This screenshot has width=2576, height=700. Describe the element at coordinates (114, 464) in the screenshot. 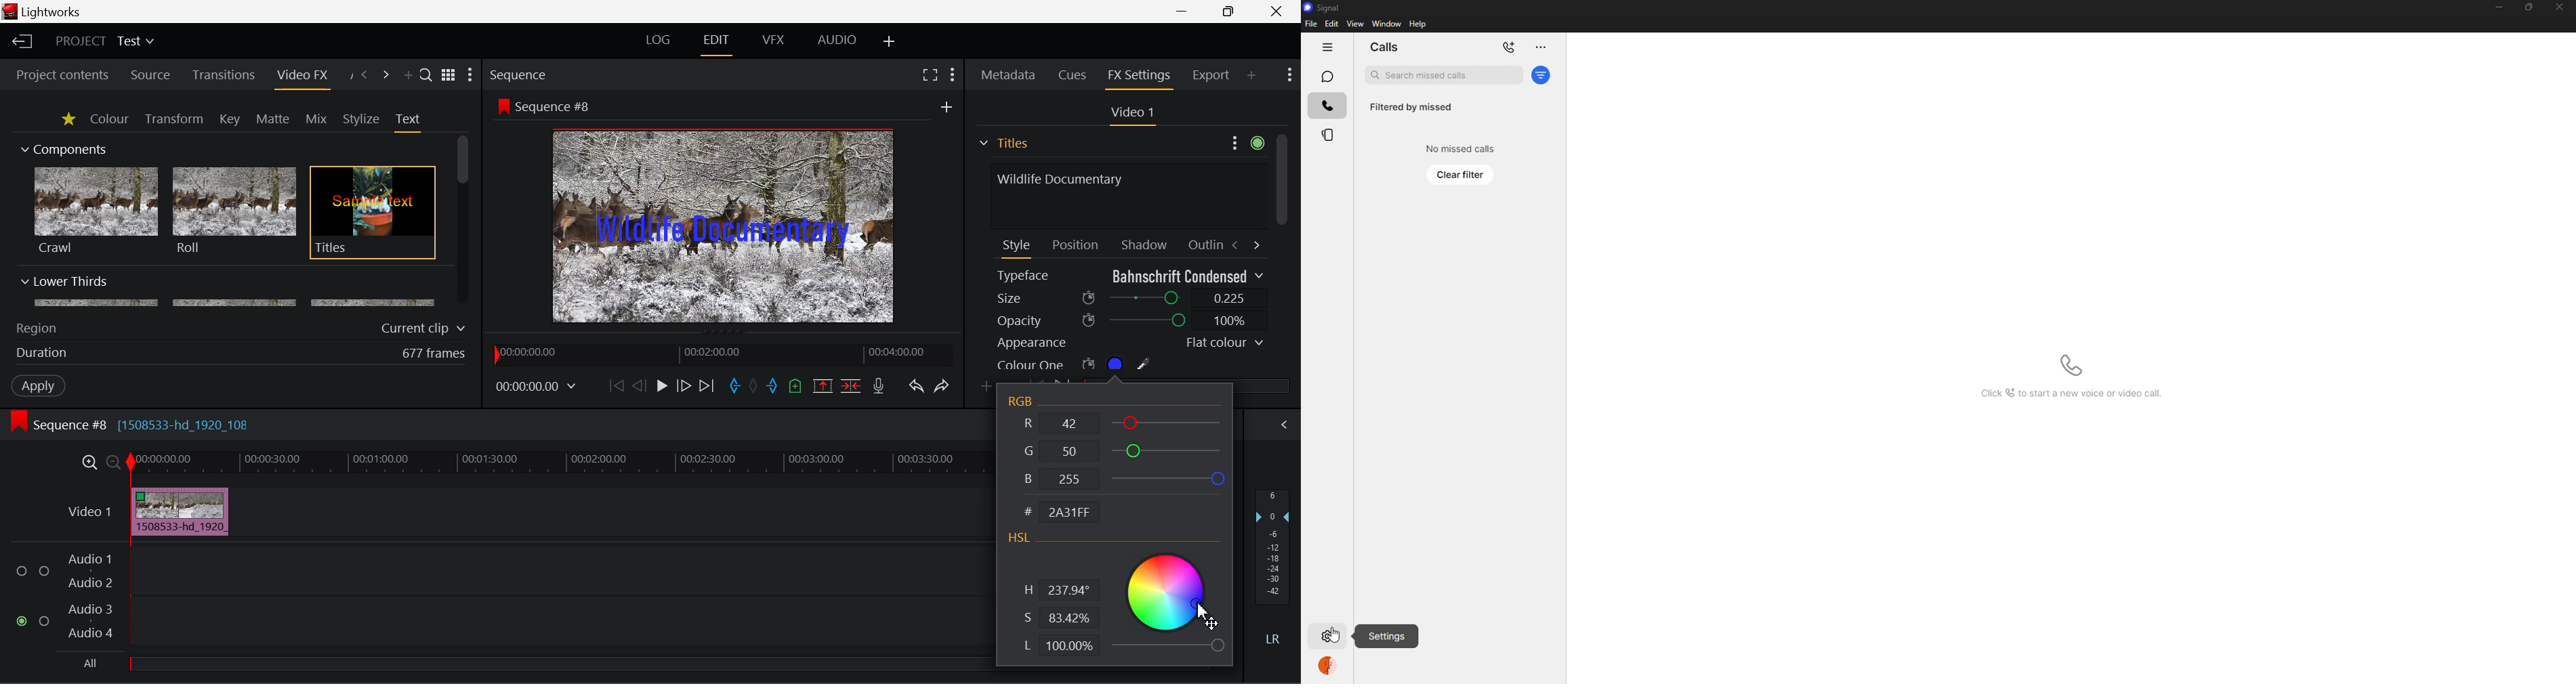

I see `Zoom Out Timeline` at that location.